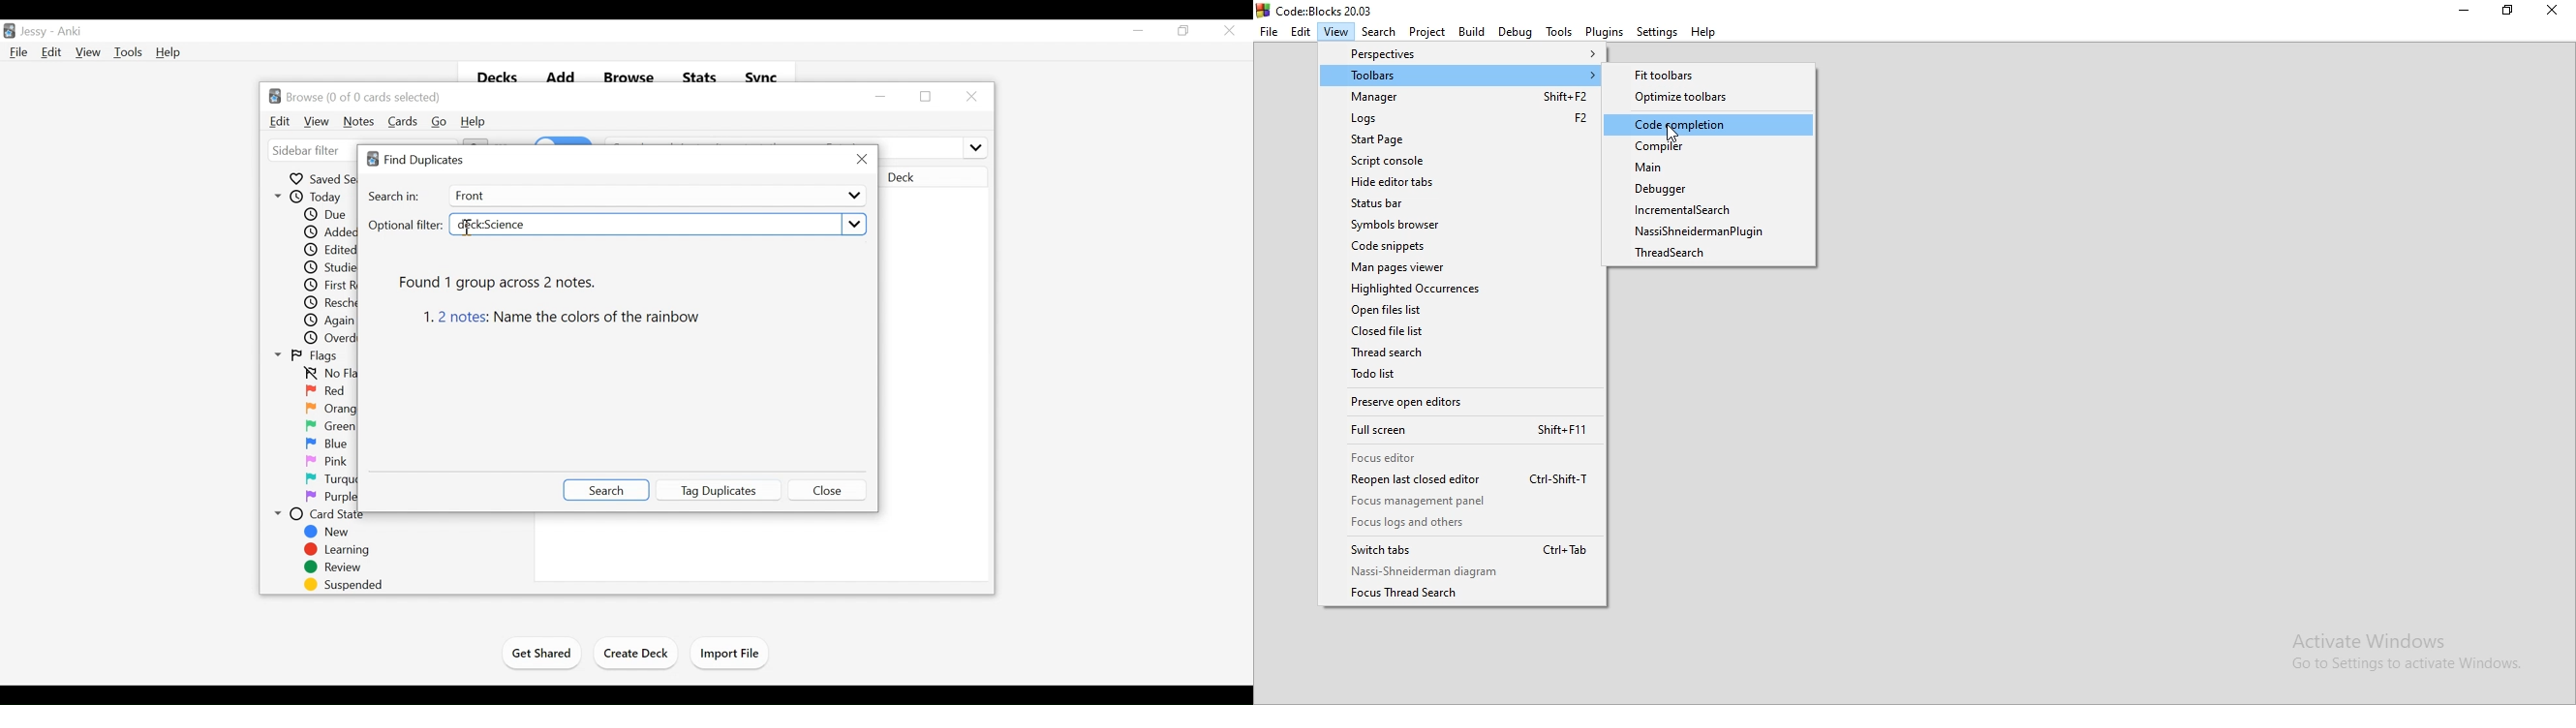 This screenshot has height=728, width=2576. I want to click on minimize, so click(1138, 30).